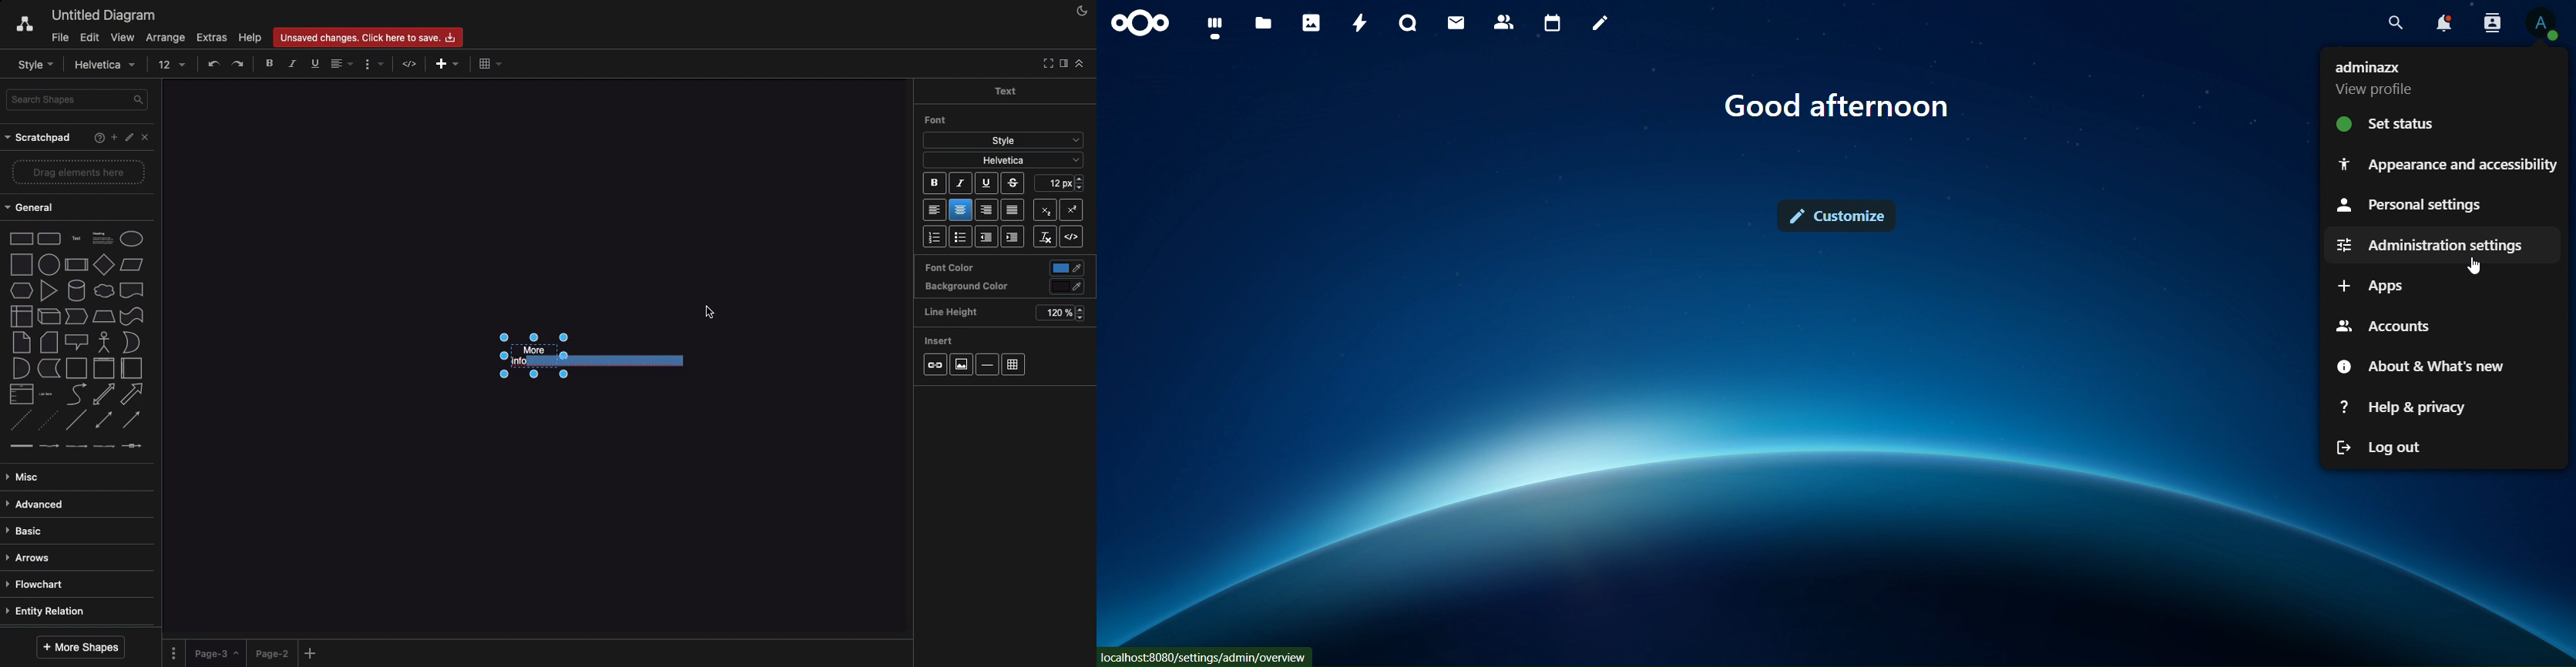 The height and width of the screenshot is (672, 2576). Describe the element at coordinates (1005, 90) in the screenshot. I see `Text` at that location.